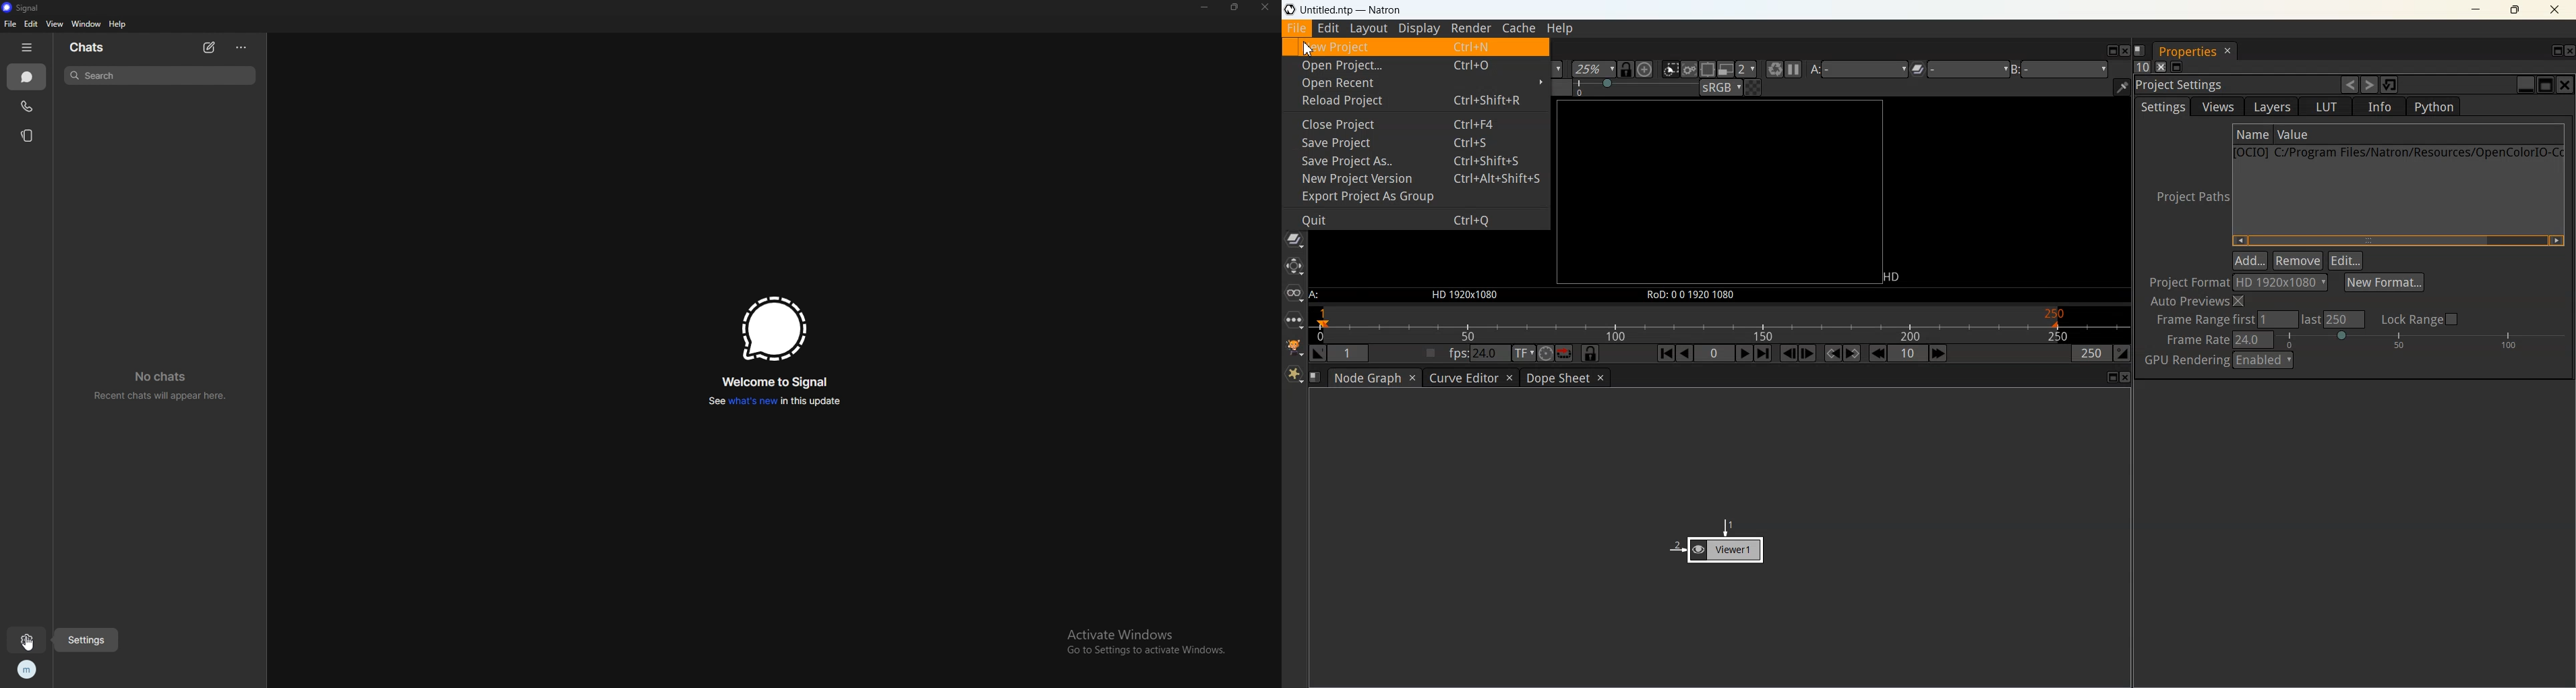  What do you see at coordinates (1793, 69) in the screenshot?
I see `Pause Updates` at bounding box center [1793, 69].